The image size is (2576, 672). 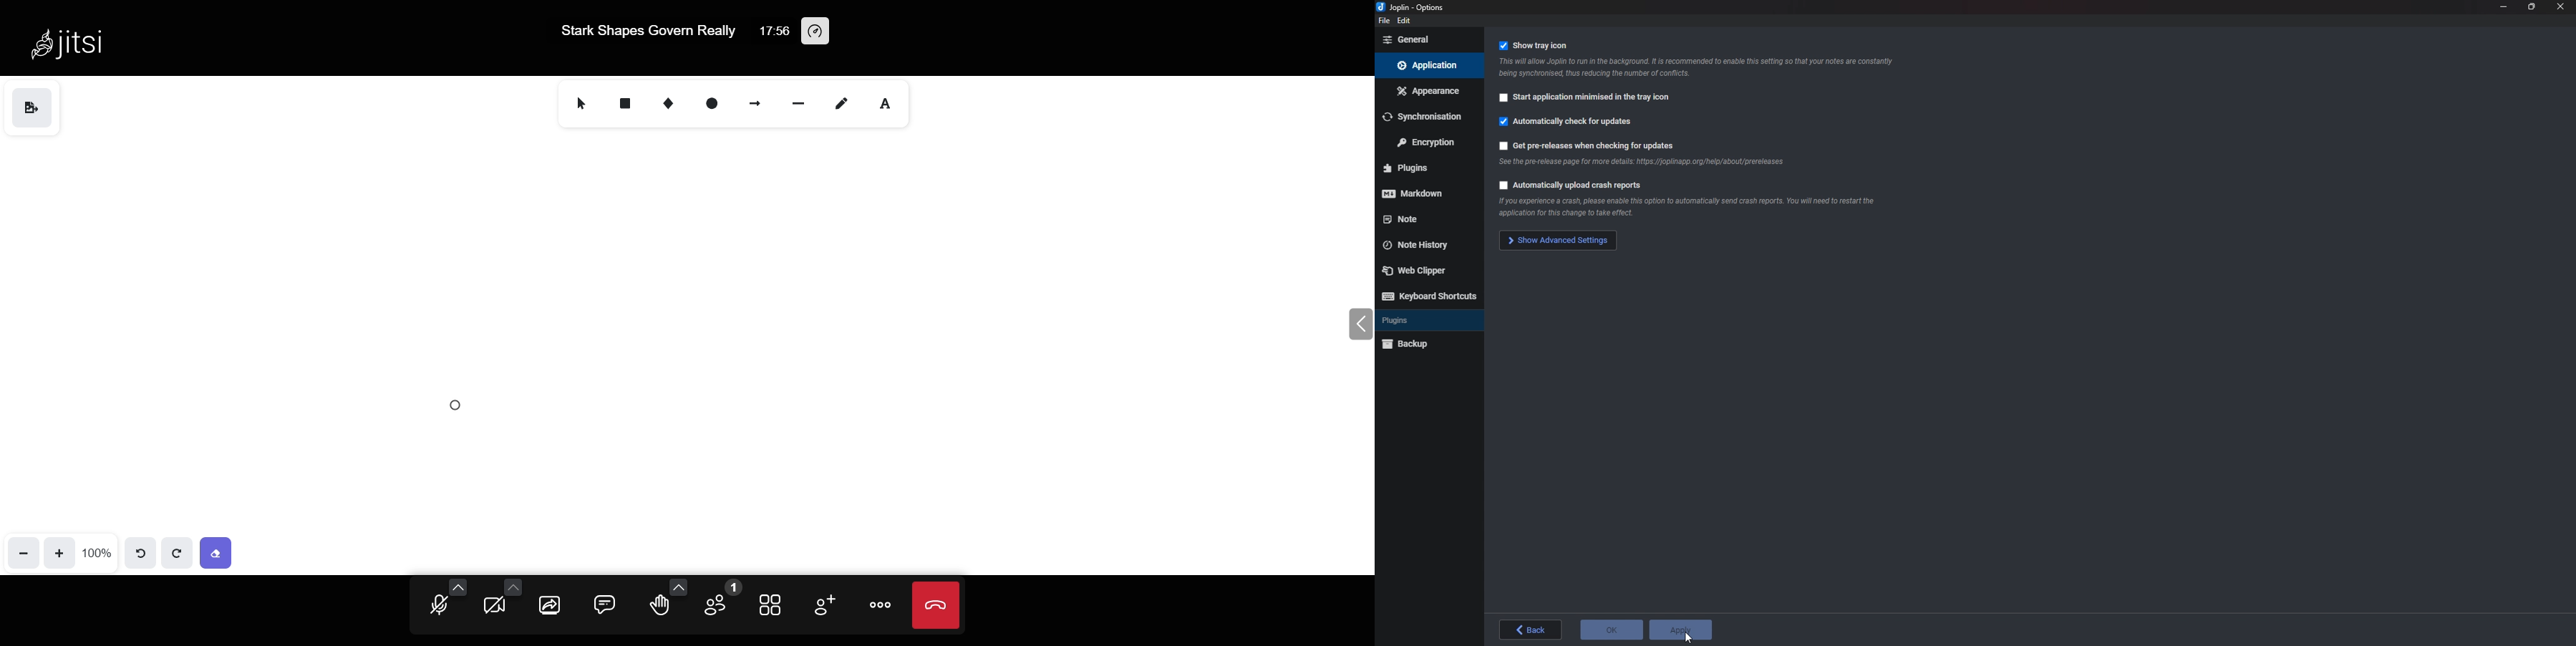 What do you see at coordinates (1572, 125) in the screenshot?
I see `Automatically check for updates` at bounding box center [1572, 125].